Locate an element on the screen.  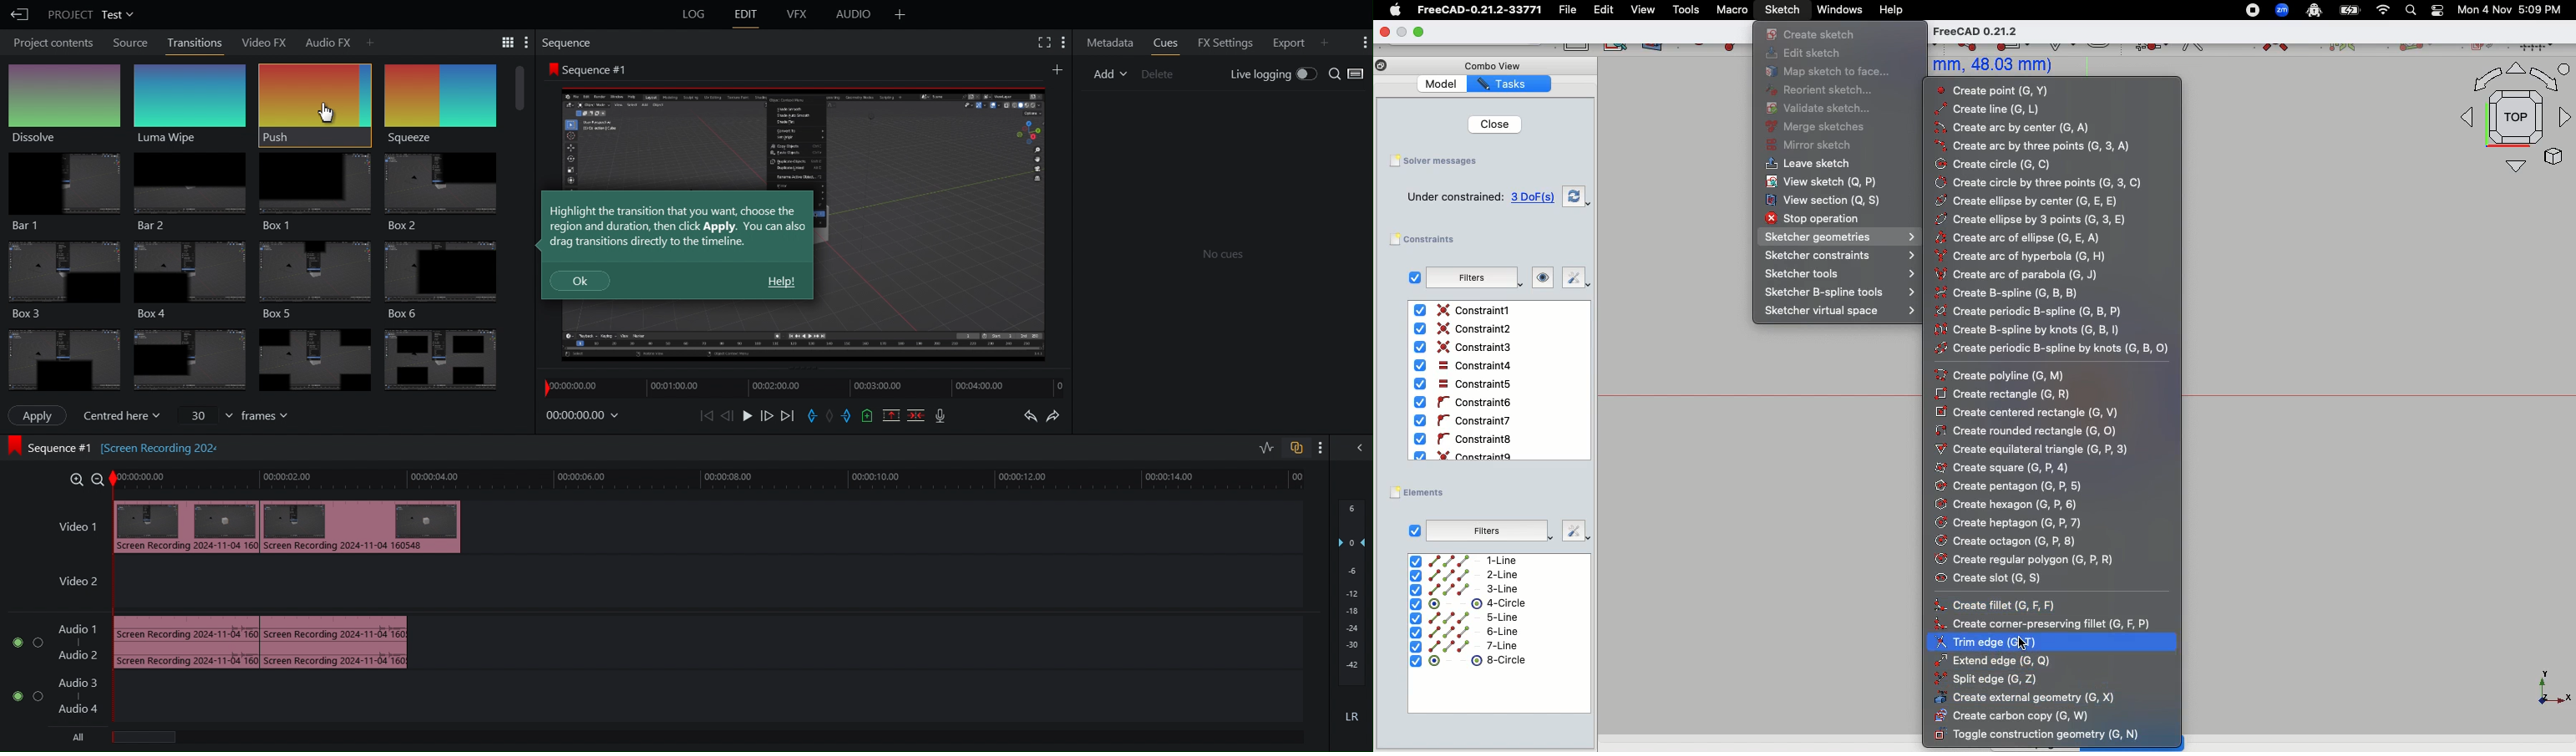
Close is located at coordinates (1384, 30).